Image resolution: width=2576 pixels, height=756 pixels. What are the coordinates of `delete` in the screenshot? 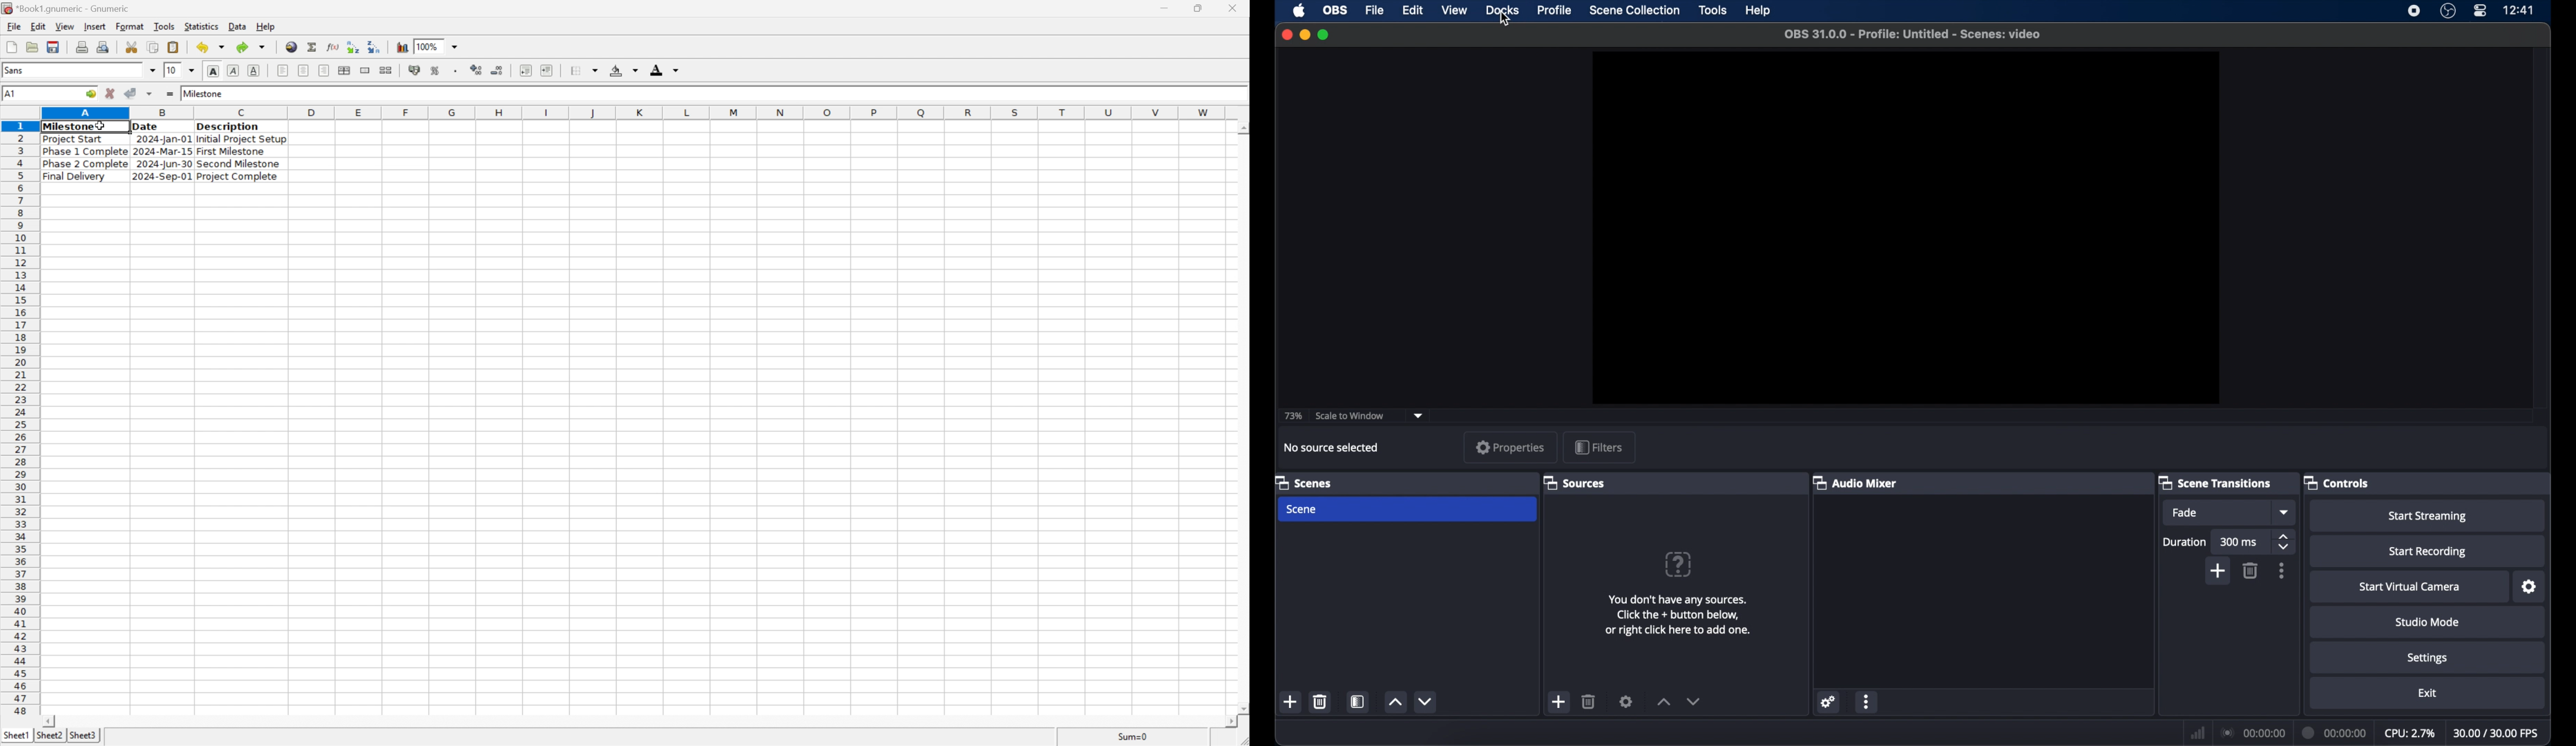 It's located at (1320, 701).